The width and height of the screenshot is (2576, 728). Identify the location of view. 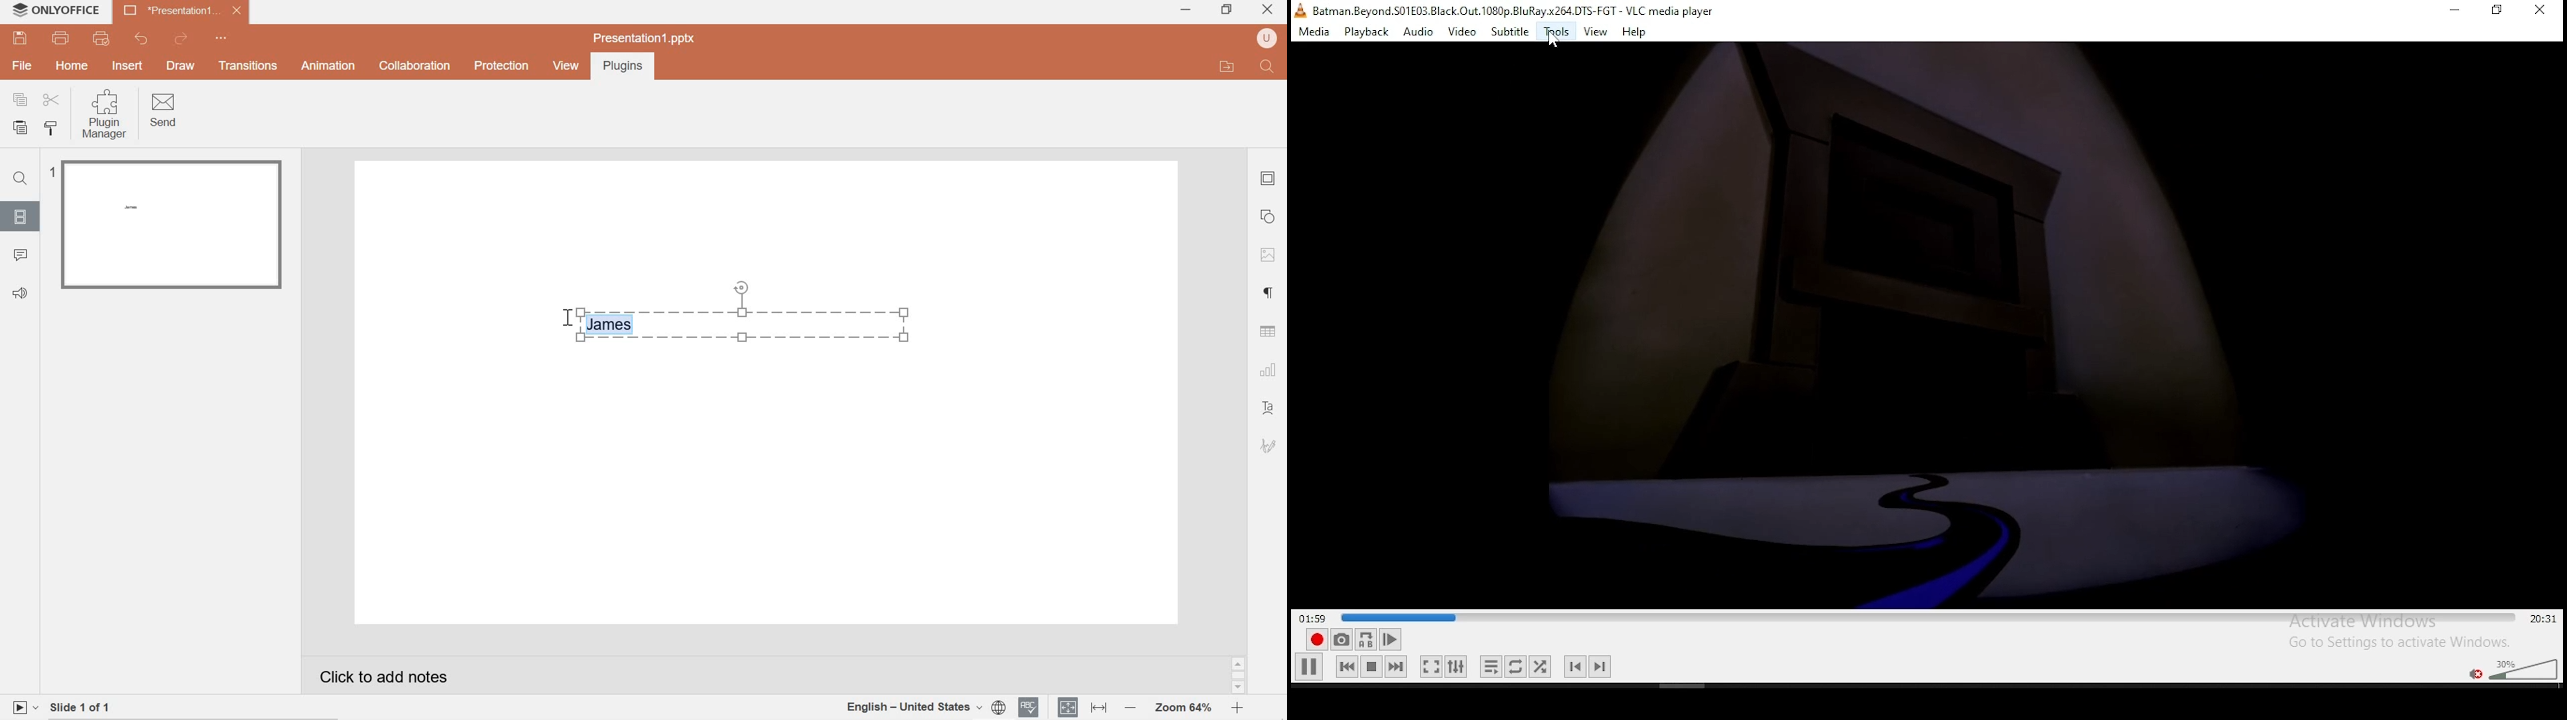
(564, 66).